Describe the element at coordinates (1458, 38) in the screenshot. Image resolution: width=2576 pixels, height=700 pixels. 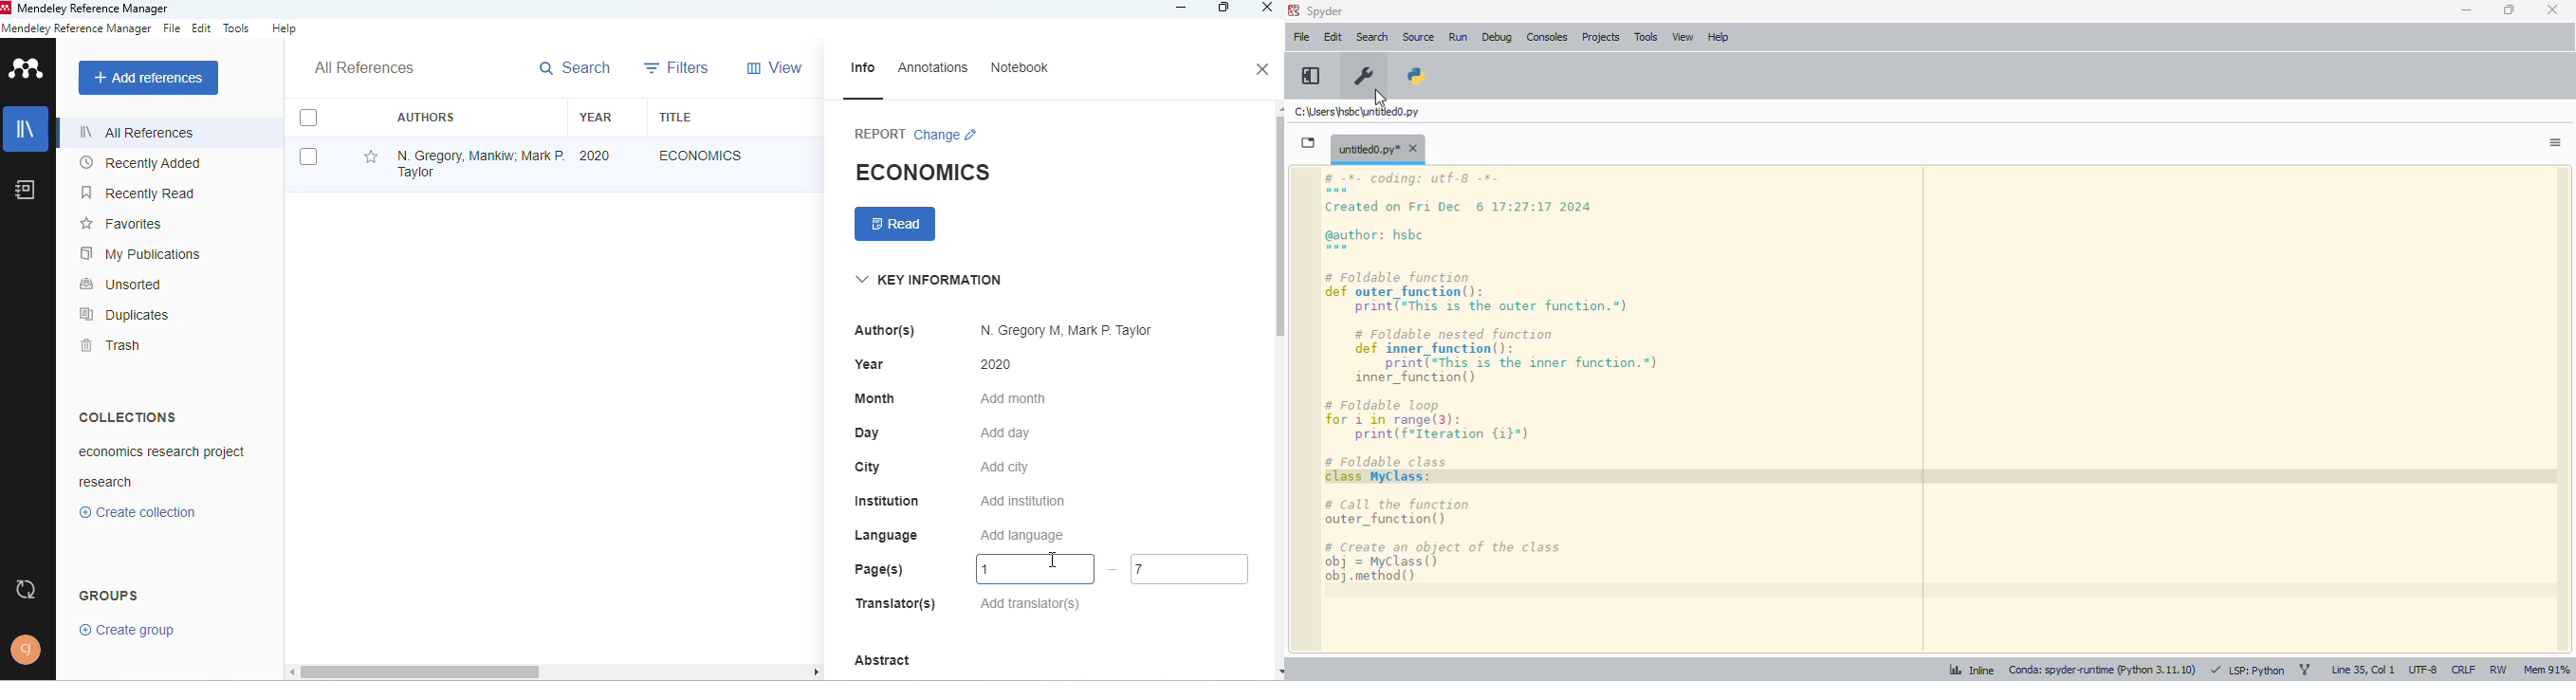
I see `run` at that location.